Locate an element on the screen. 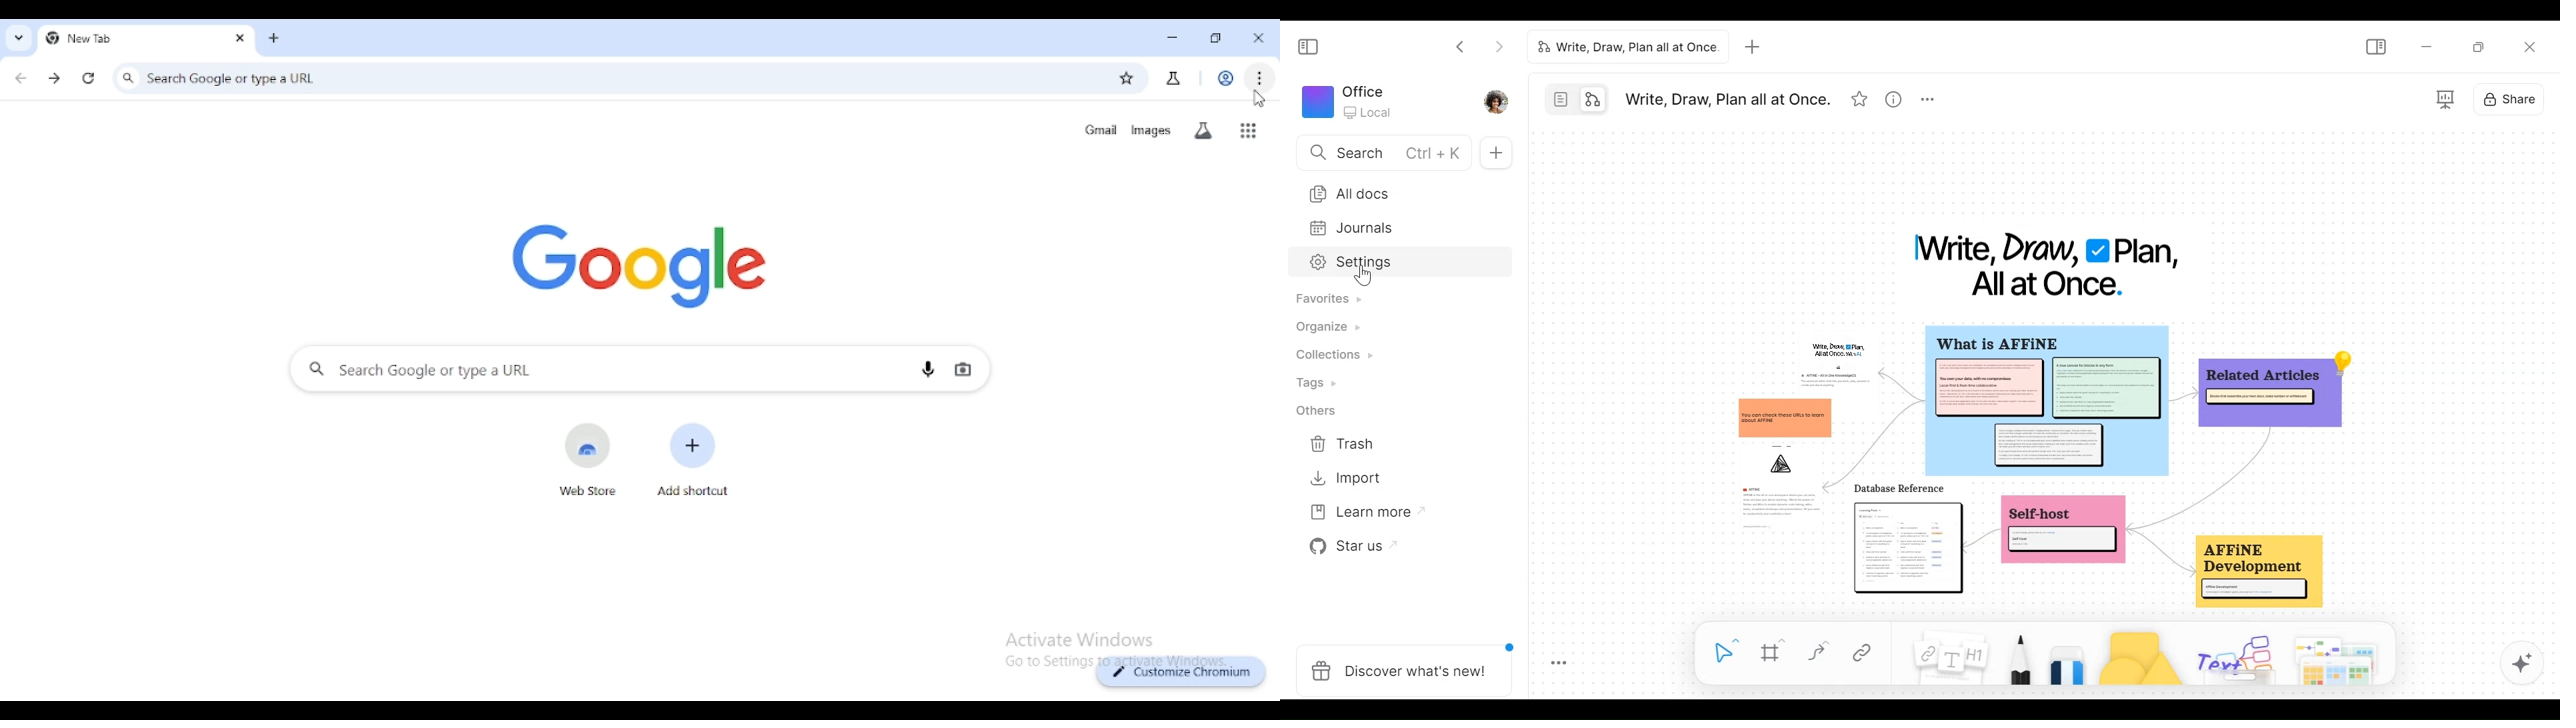  Edgeless tab is located at coordinates (1591, 98).